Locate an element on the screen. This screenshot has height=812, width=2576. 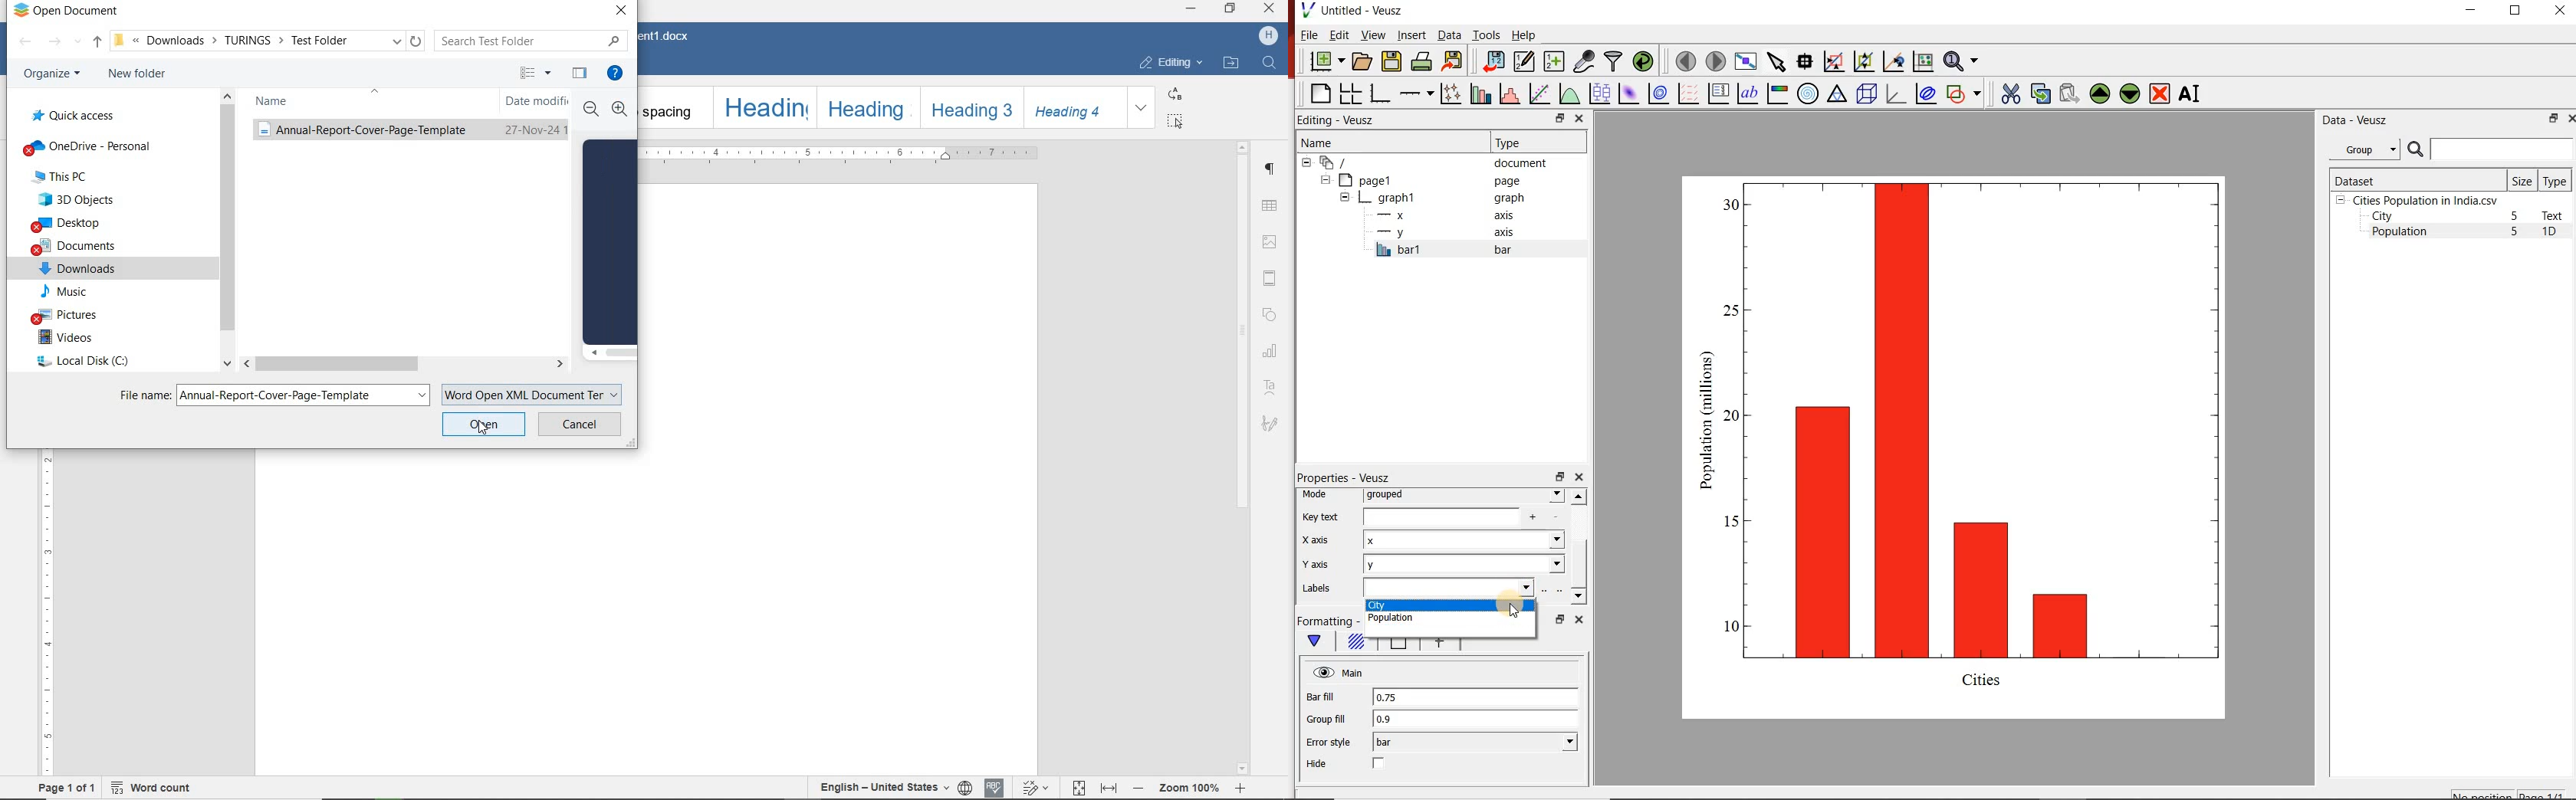
minimize is located at coordinates (1191, 9).